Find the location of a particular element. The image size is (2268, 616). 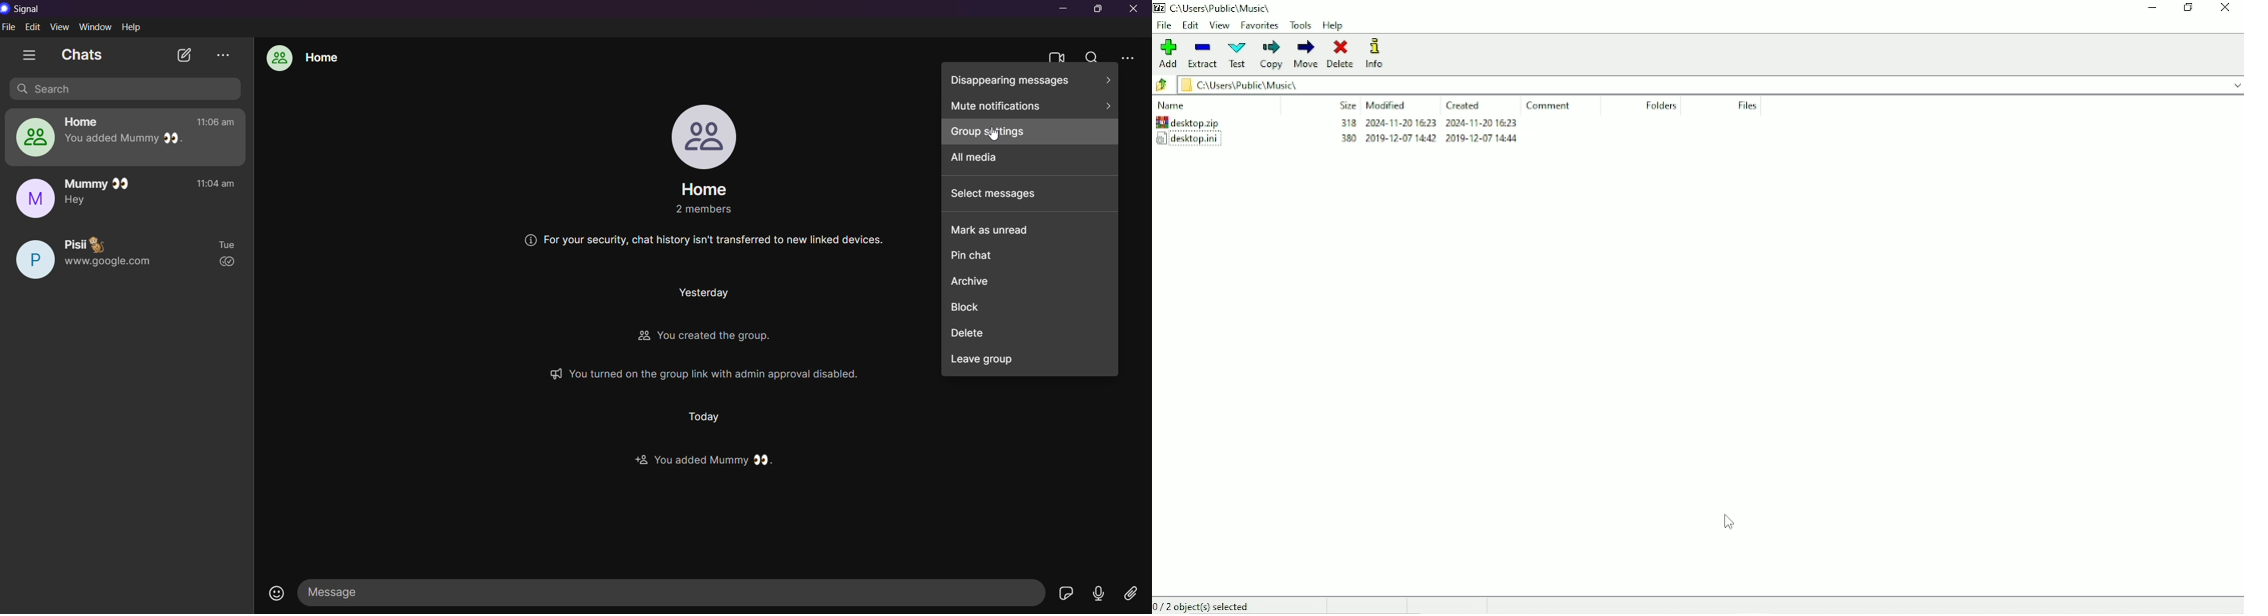

0/2 object(s) selected is located at coordinates (1202, 605).